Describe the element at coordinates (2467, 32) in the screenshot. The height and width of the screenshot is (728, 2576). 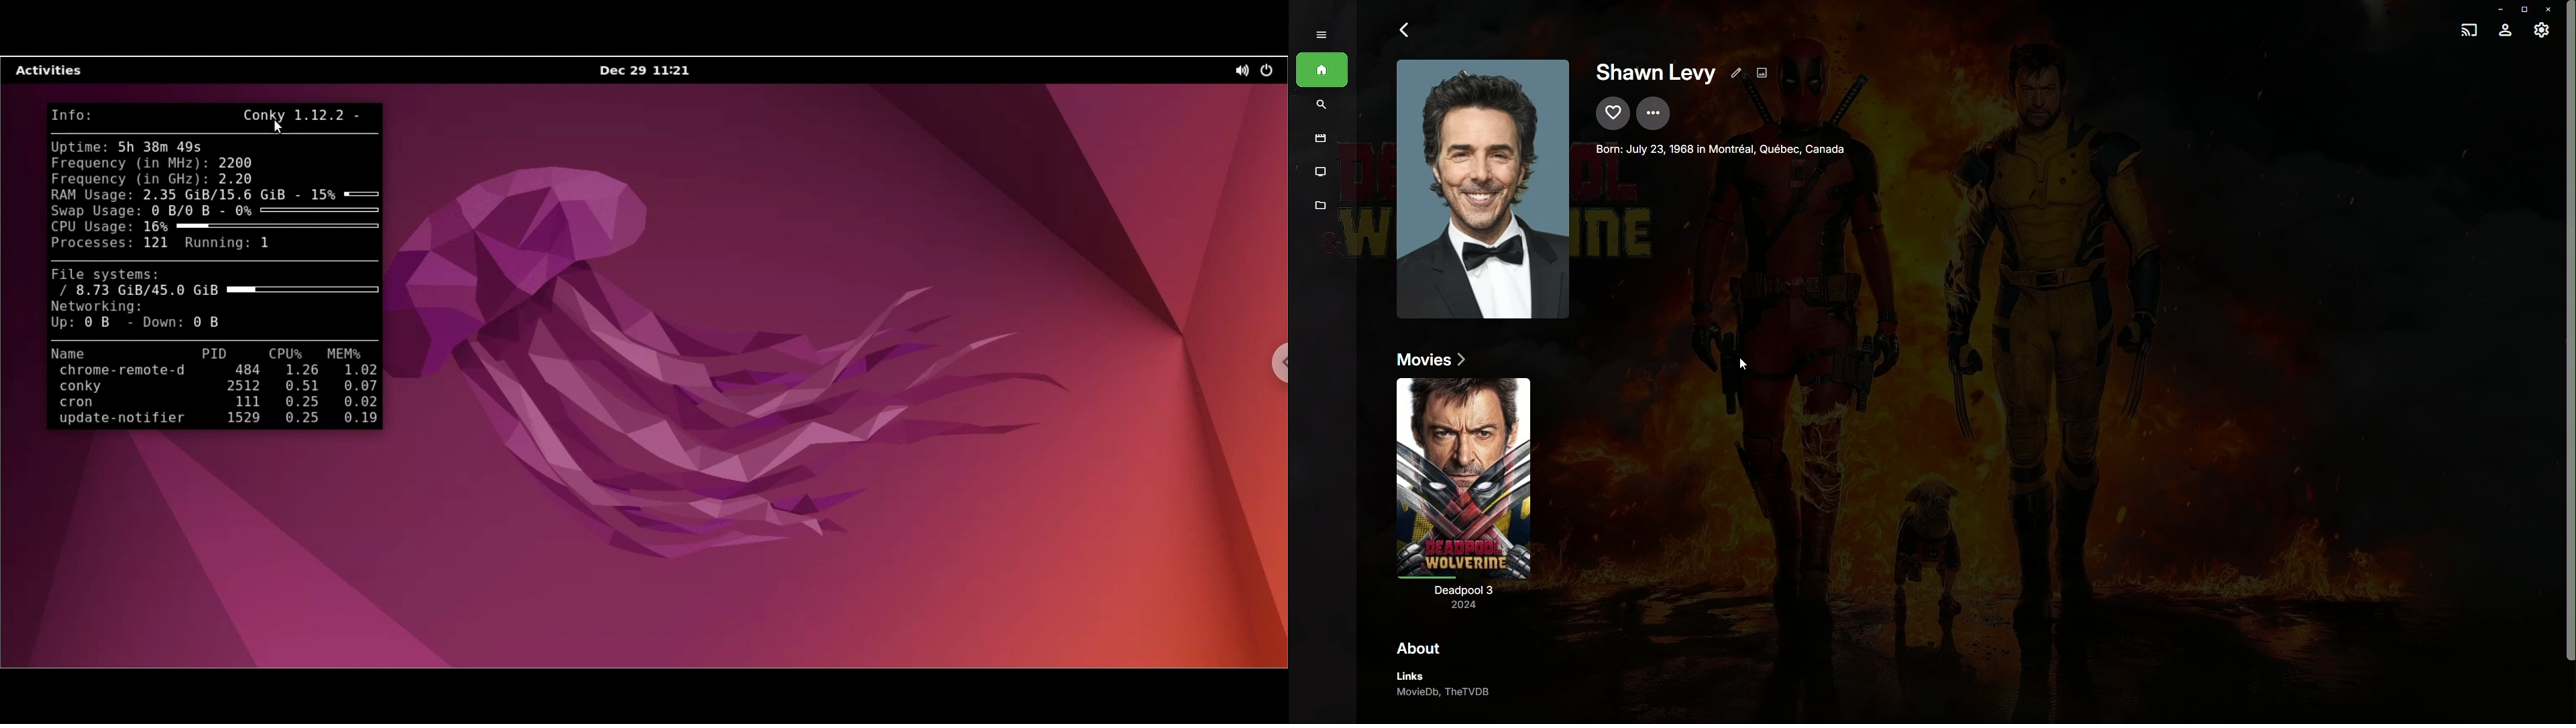
I see `Cast` at that location.